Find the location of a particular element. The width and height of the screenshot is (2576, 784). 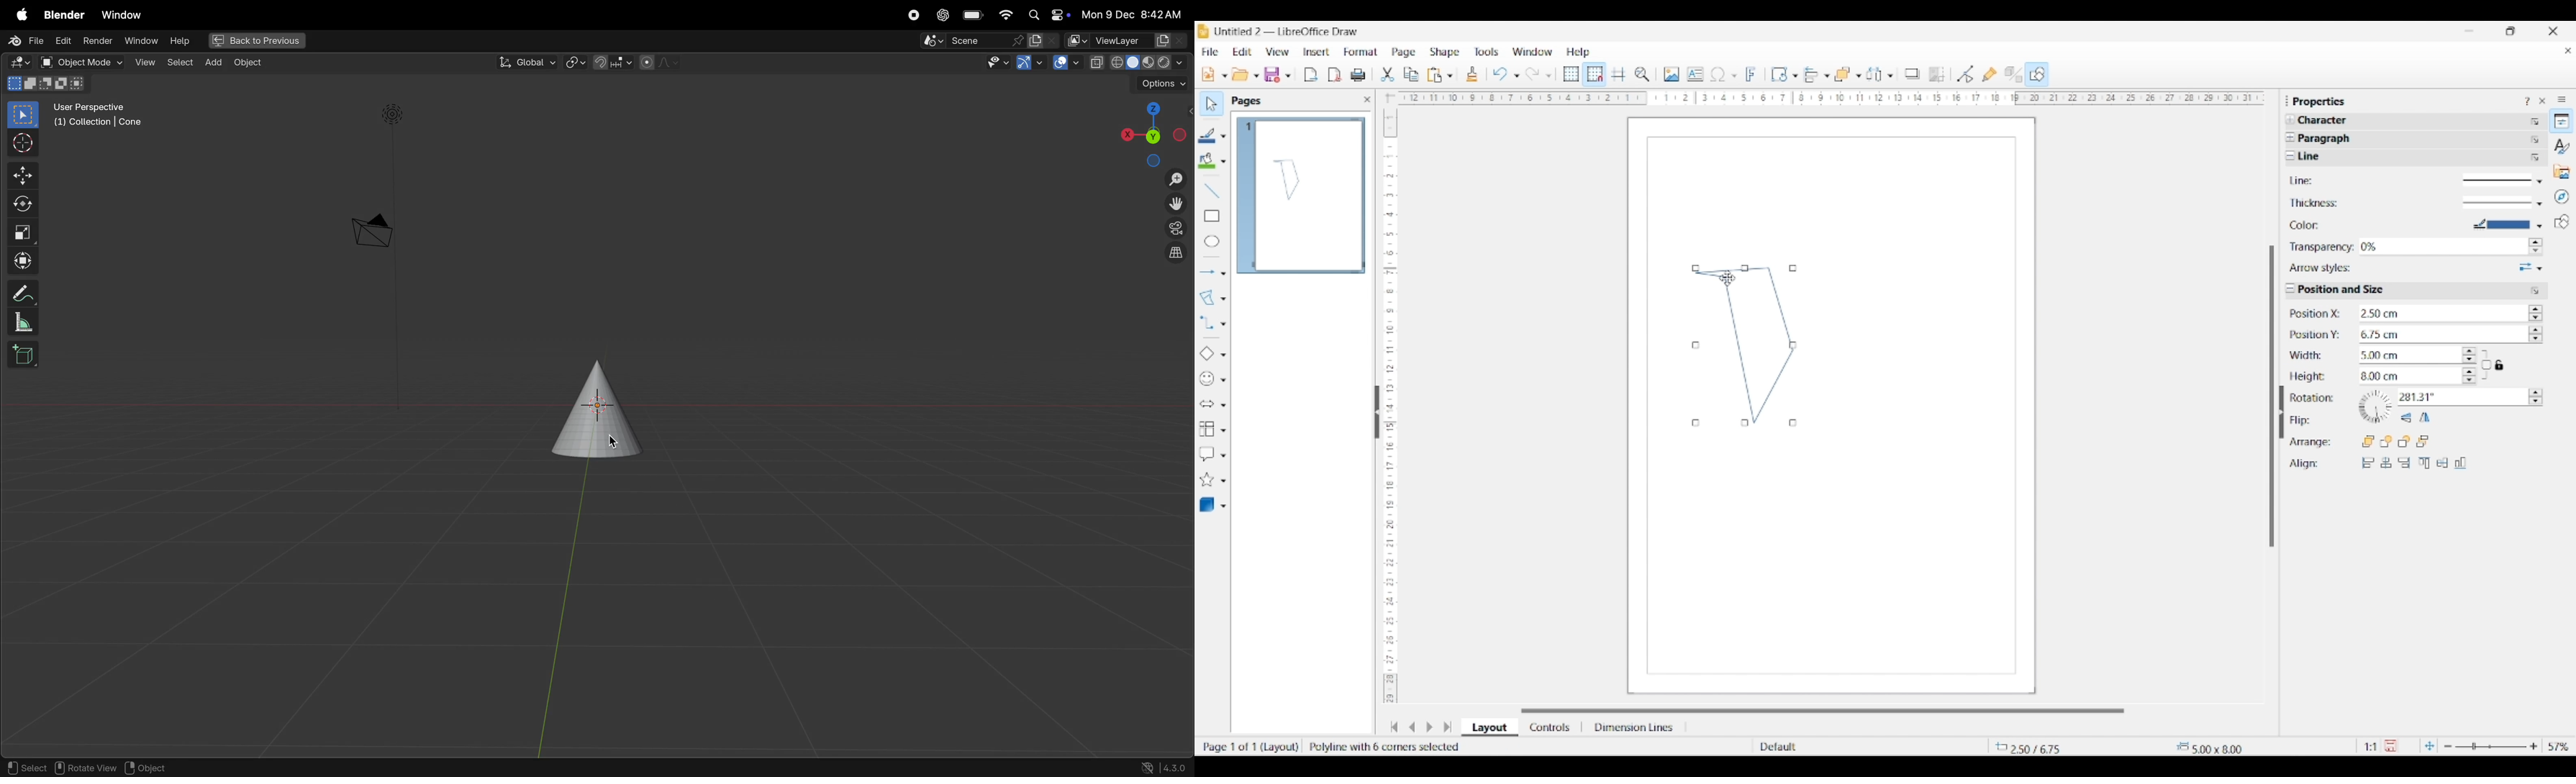

Close sidebar deck is located at coordinates (2542, 101).